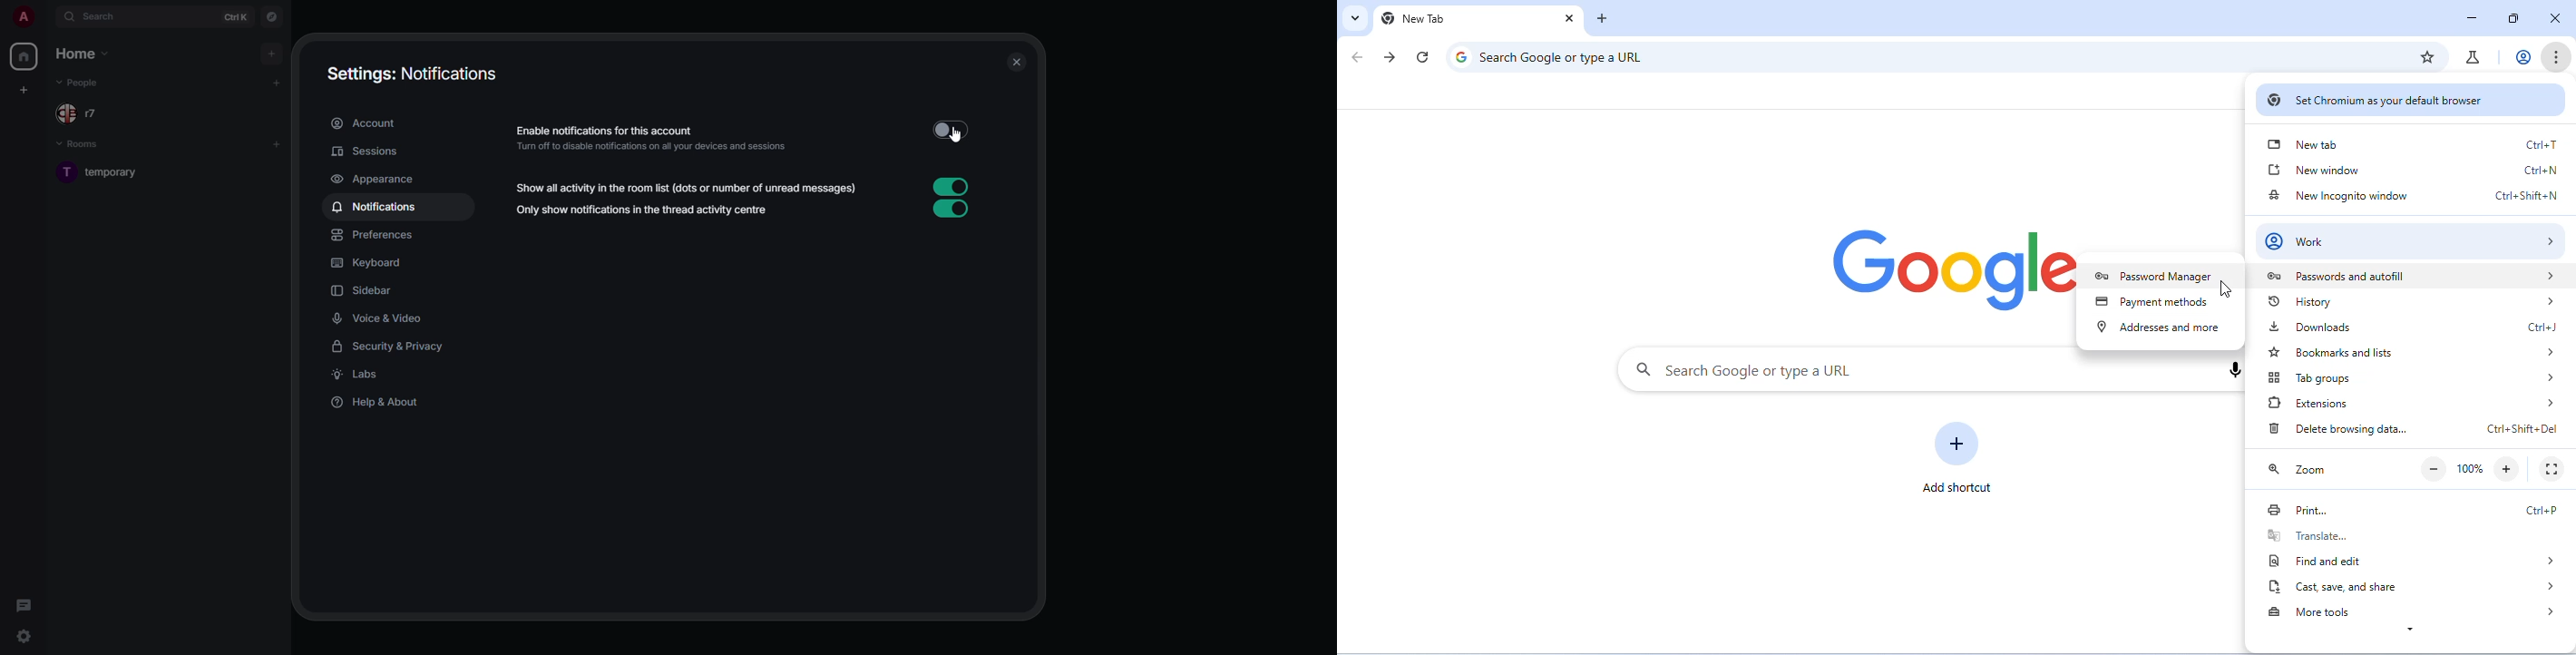 The width and height of the screenshot is (2576, 672). What do you see at coordinates (364, 291) in the screenshot?
I see `sidebar` at bounding box center [364, 291].